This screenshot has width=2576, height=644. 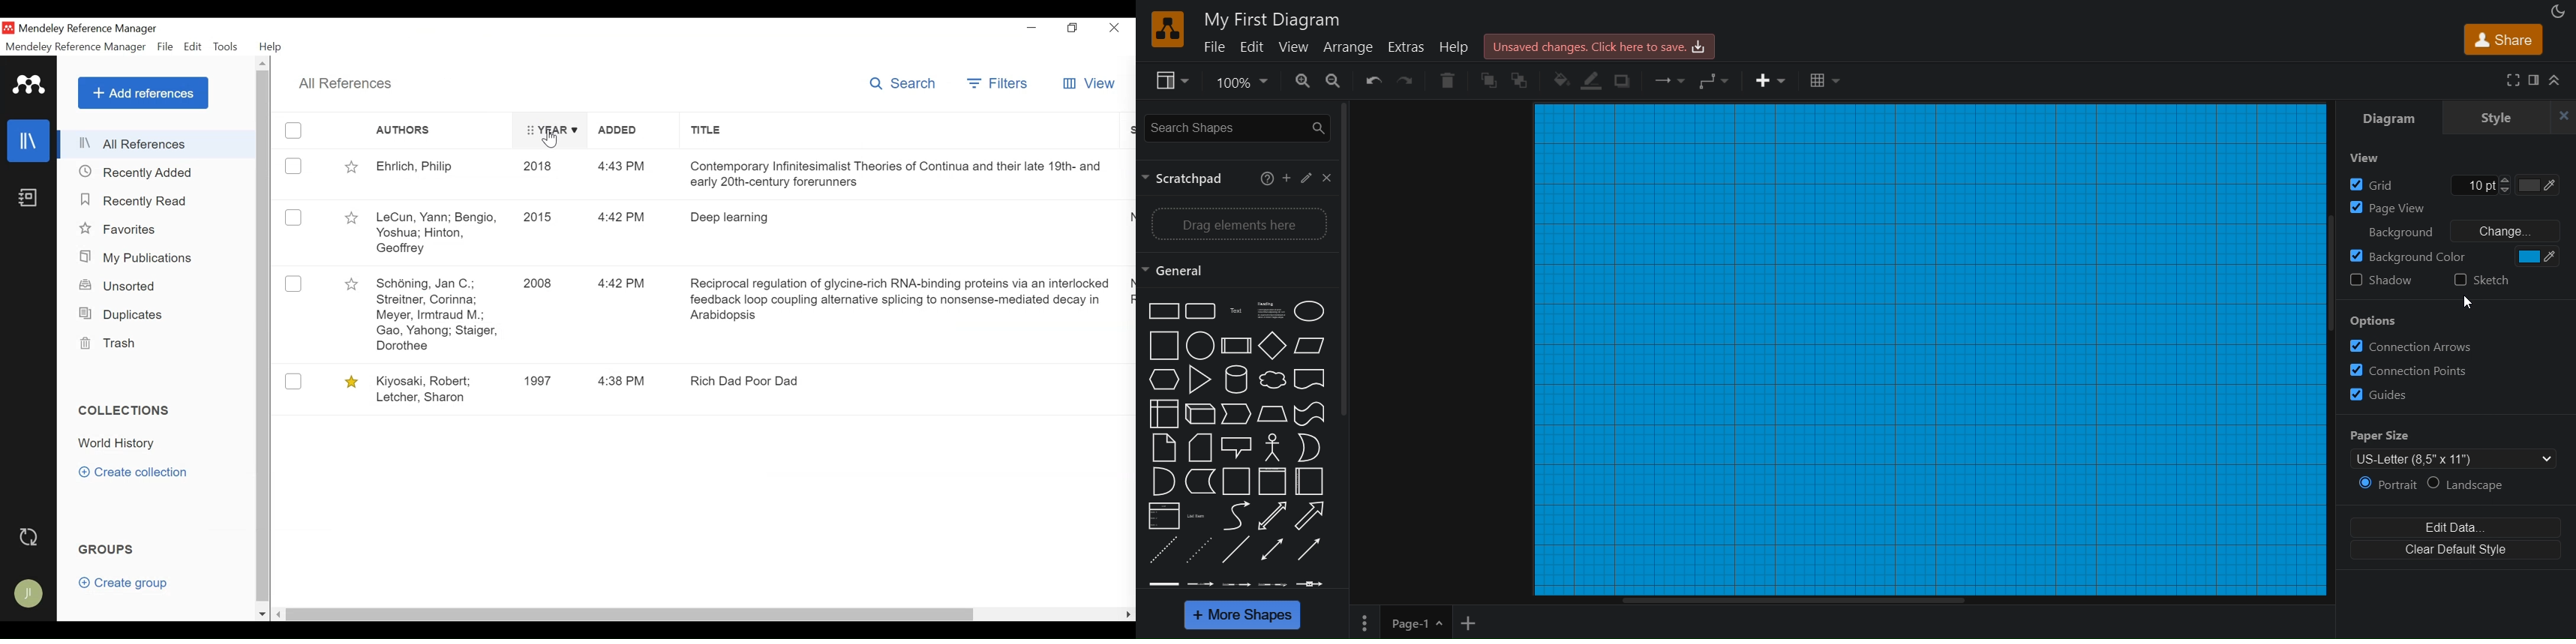 What do you see at coordinates (191, 47) in the screenshot?
I see `Edit` at bounding box center [191, 47].